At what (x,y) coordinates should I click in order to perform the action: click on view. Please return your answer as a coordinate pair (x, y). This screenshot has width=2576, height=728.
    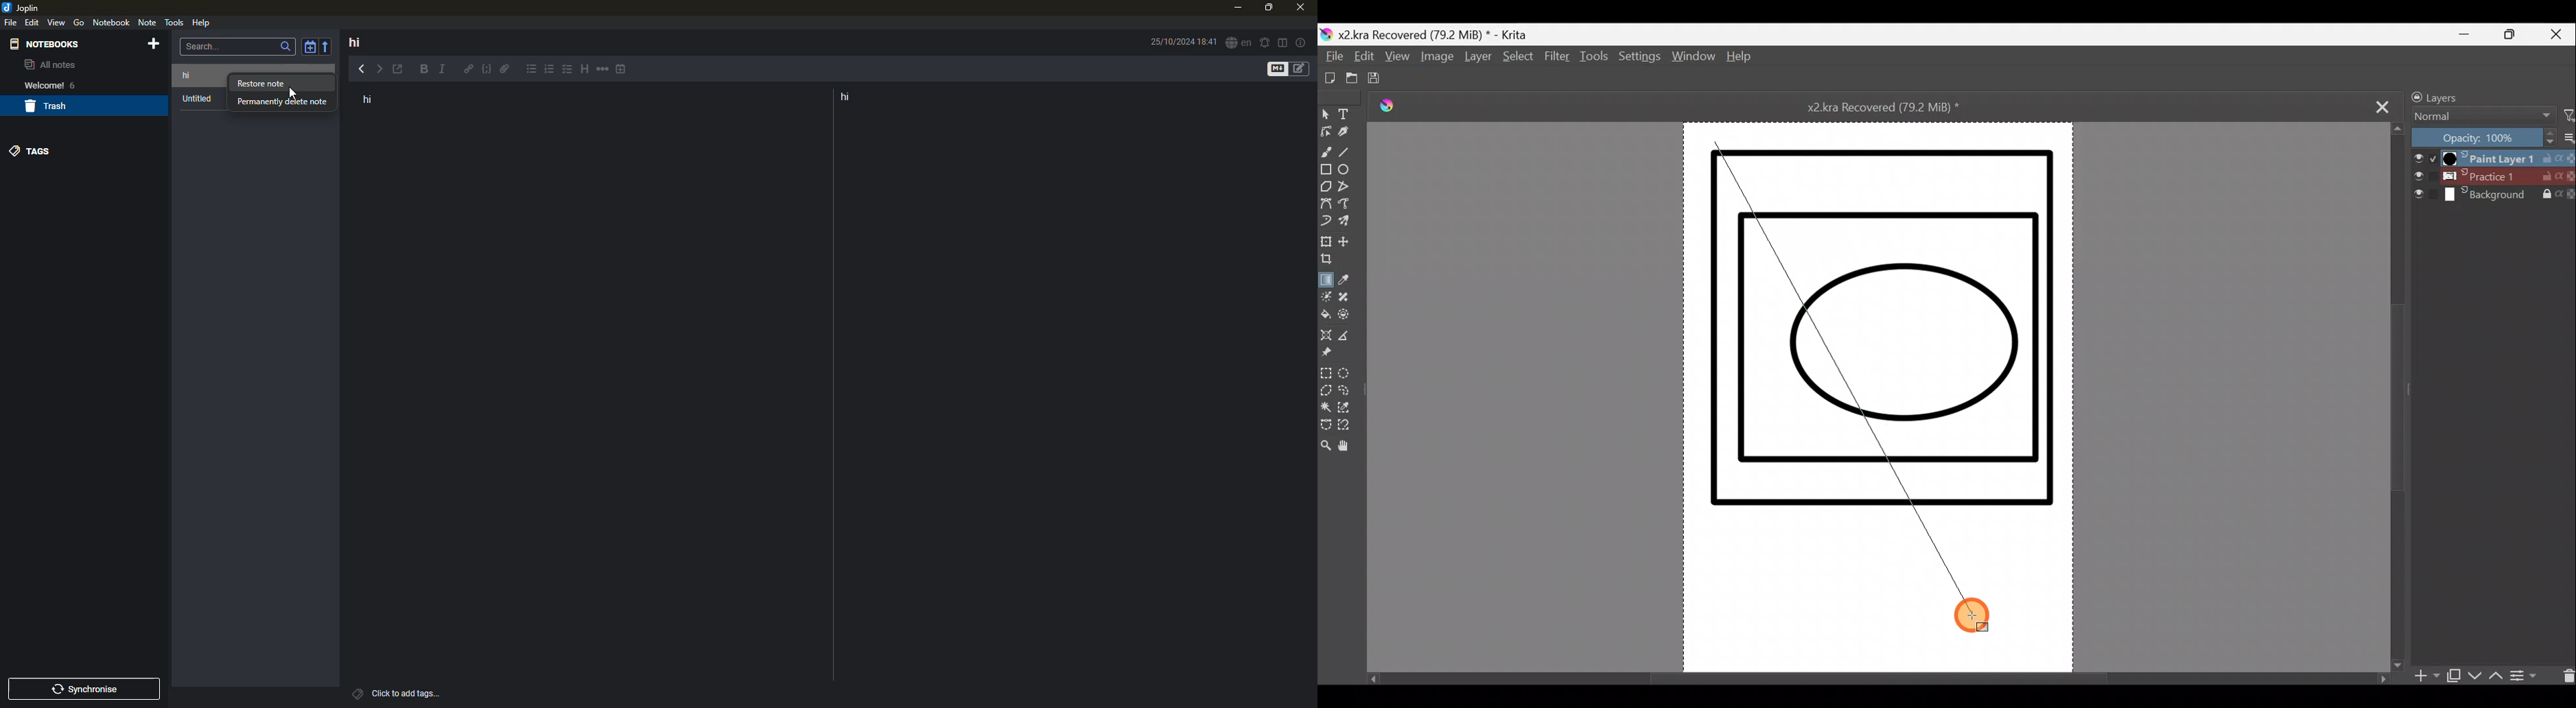
    Looking at the image, I should click on (56, 22).